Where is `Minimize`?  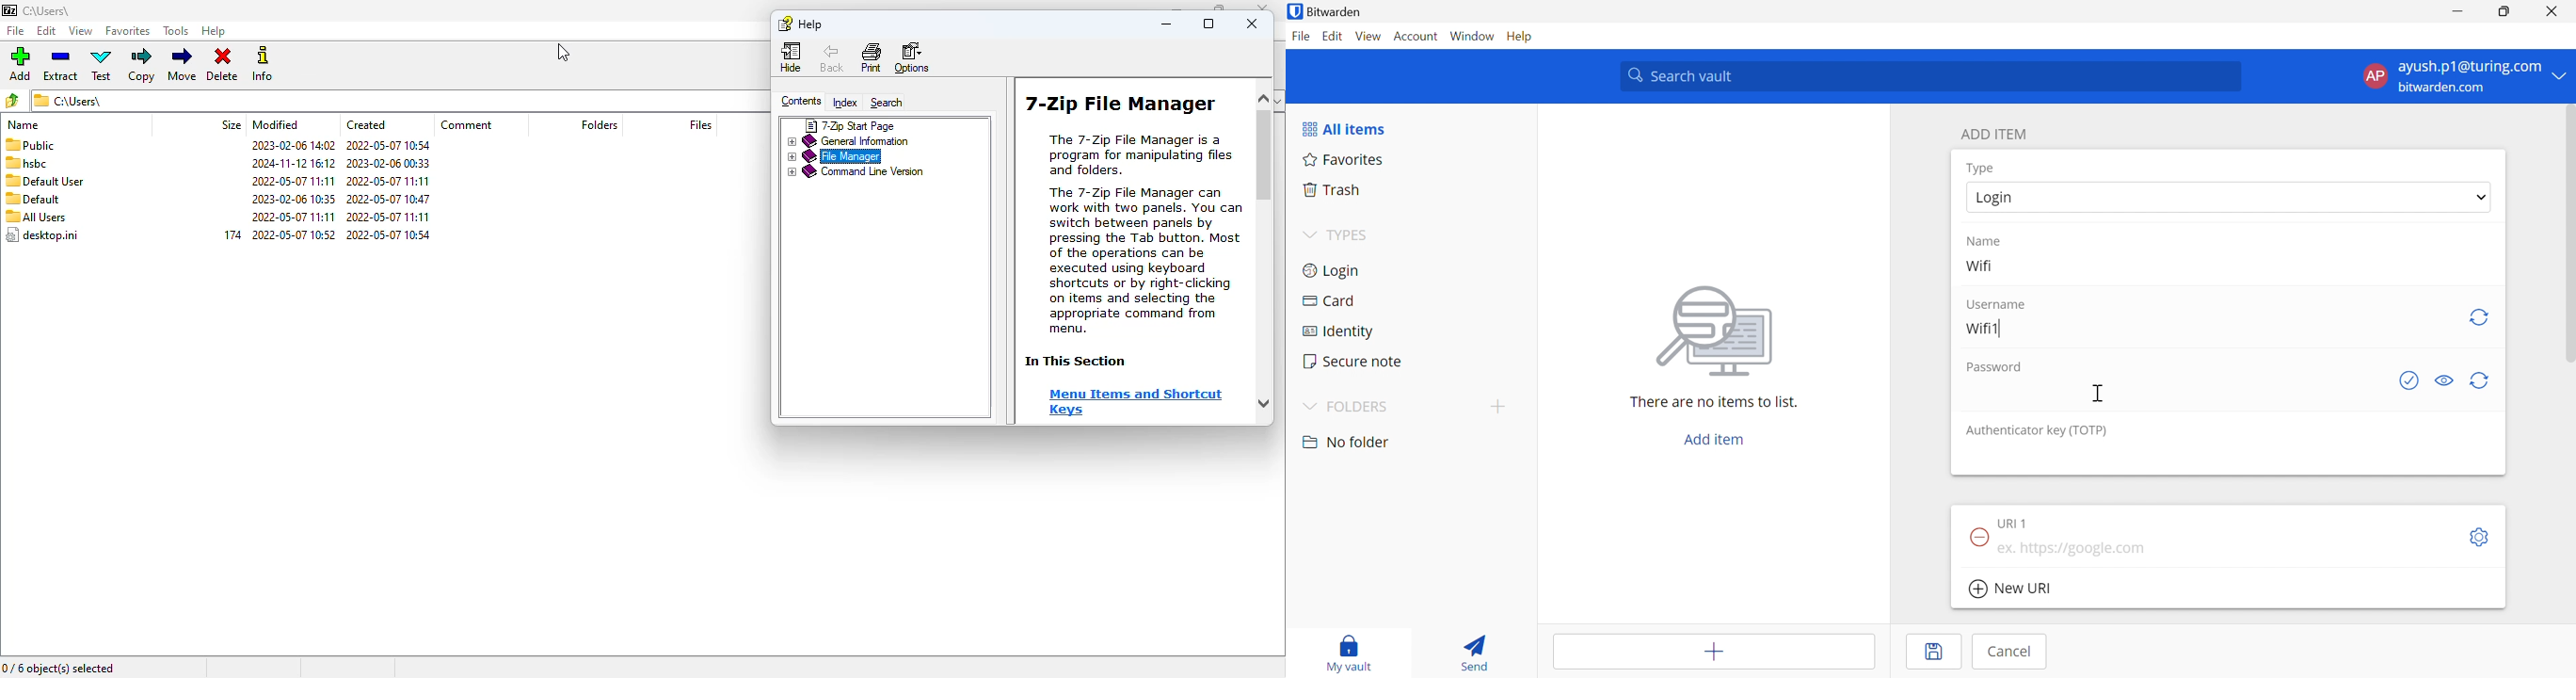 Minimize is located at coordinates (2458, 12).